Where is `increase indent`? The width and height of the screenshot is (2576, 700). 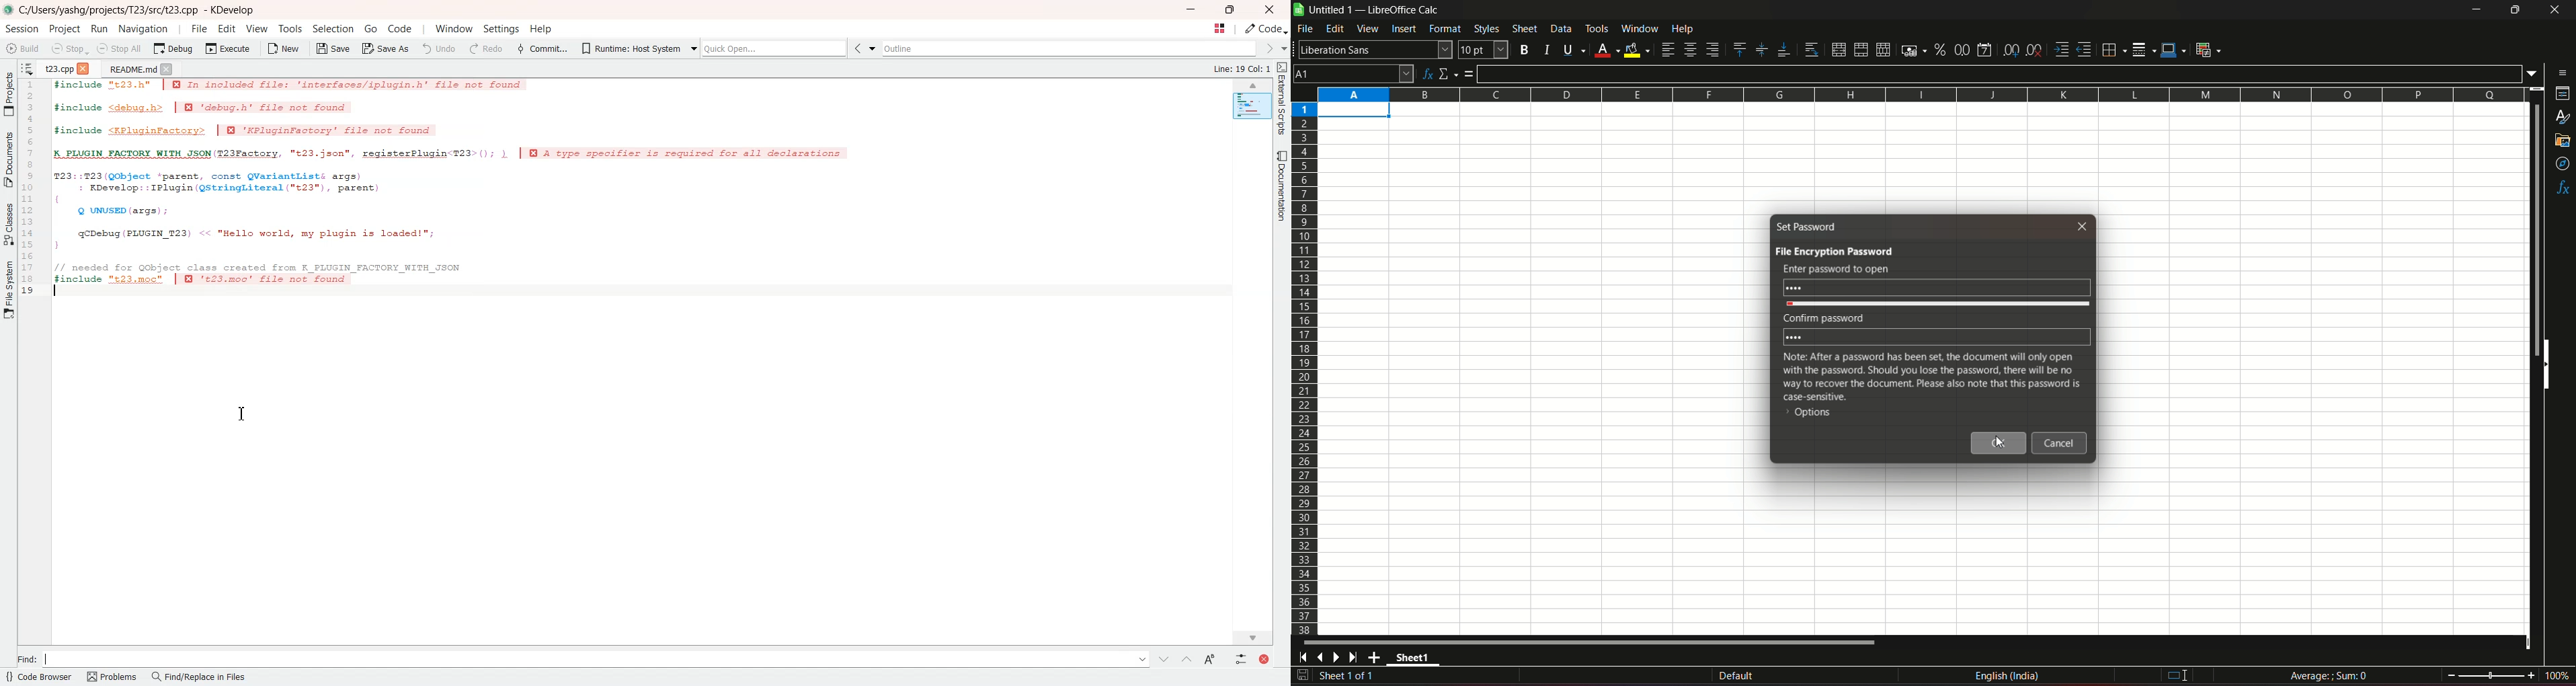
increase indent is located at coordinates (2061, 49).